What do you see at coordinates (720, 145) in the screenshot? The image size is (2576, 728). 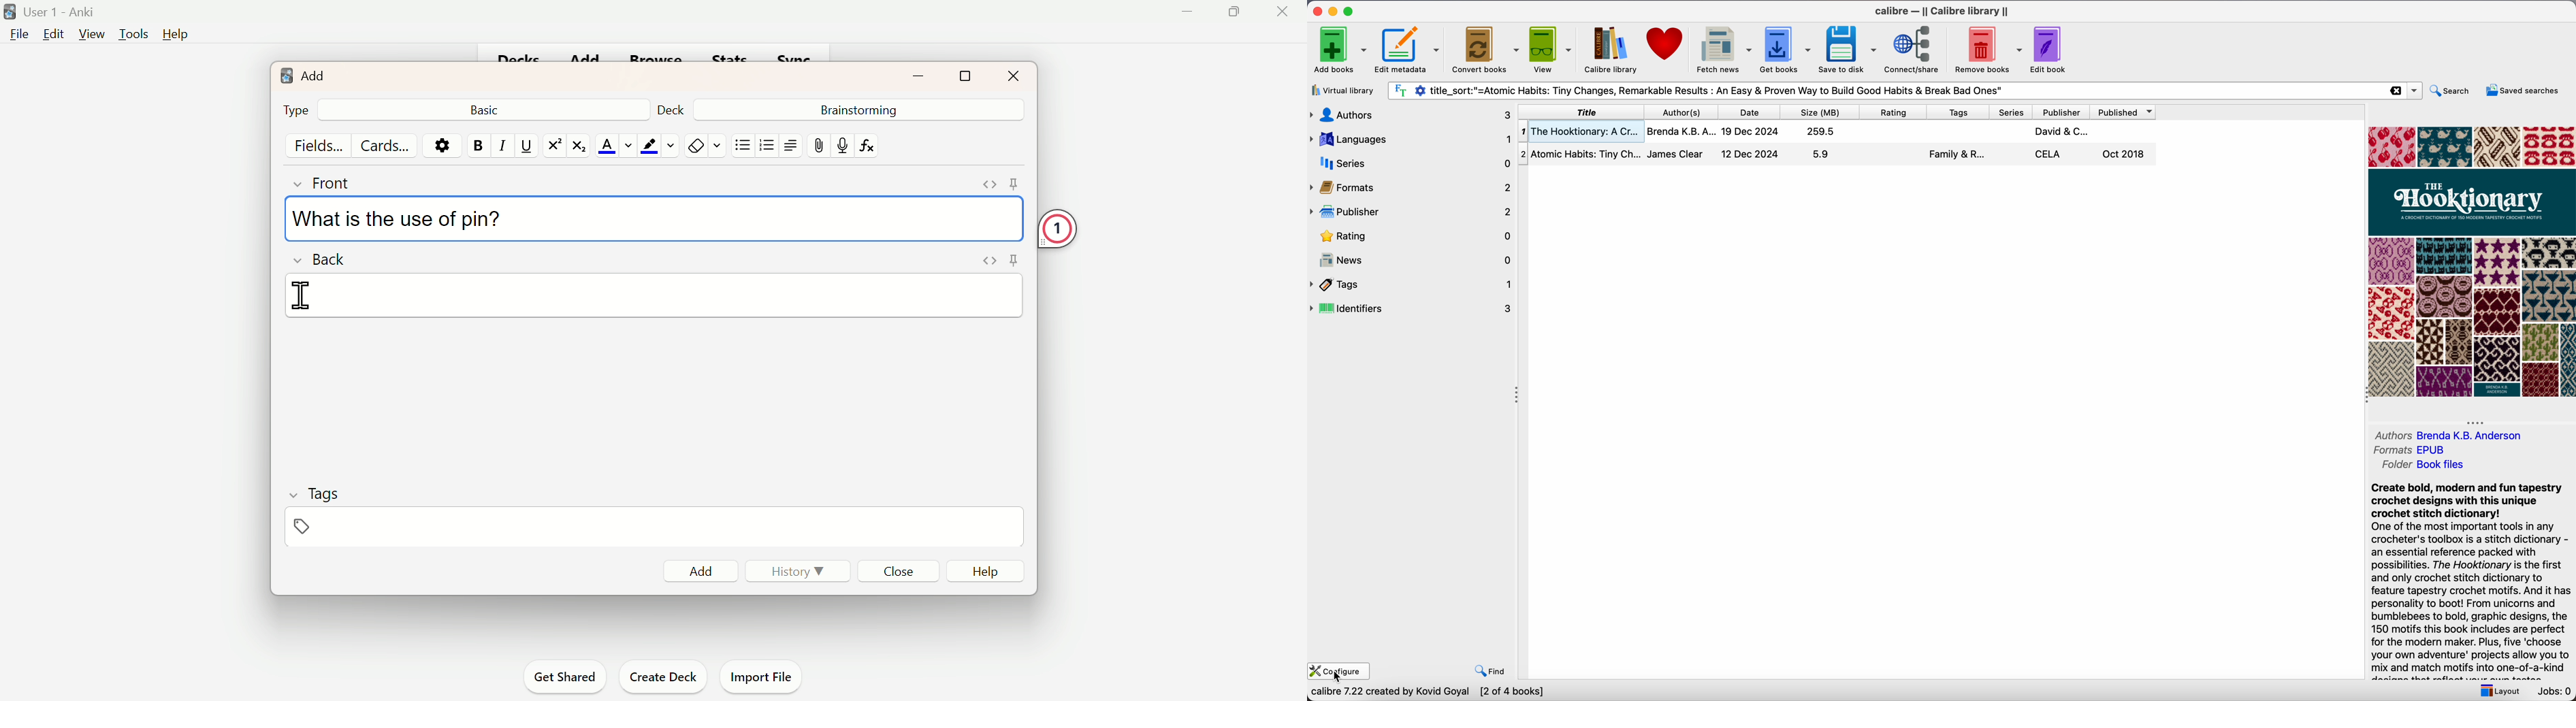 I see `` at bounding box center [720, 145].